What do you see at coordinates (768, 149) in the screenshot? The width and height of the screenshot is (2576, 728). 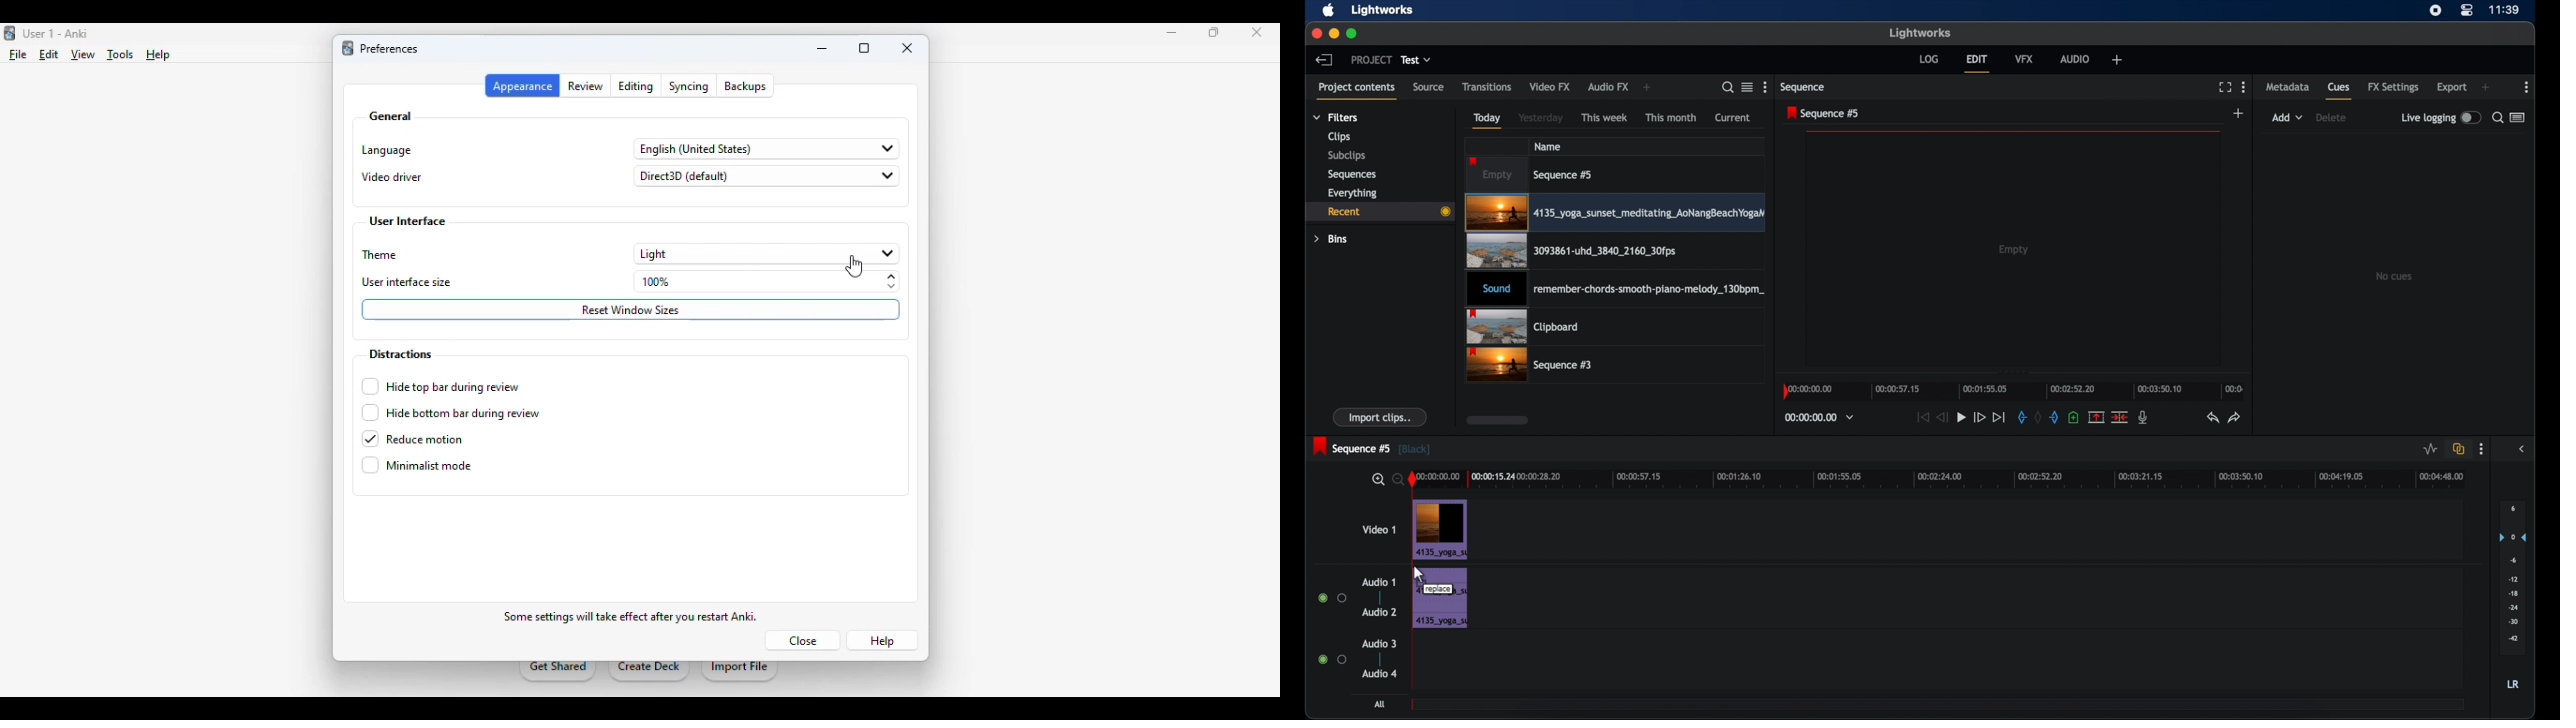 I see `english (United States)` at bounding box center [768, 149].